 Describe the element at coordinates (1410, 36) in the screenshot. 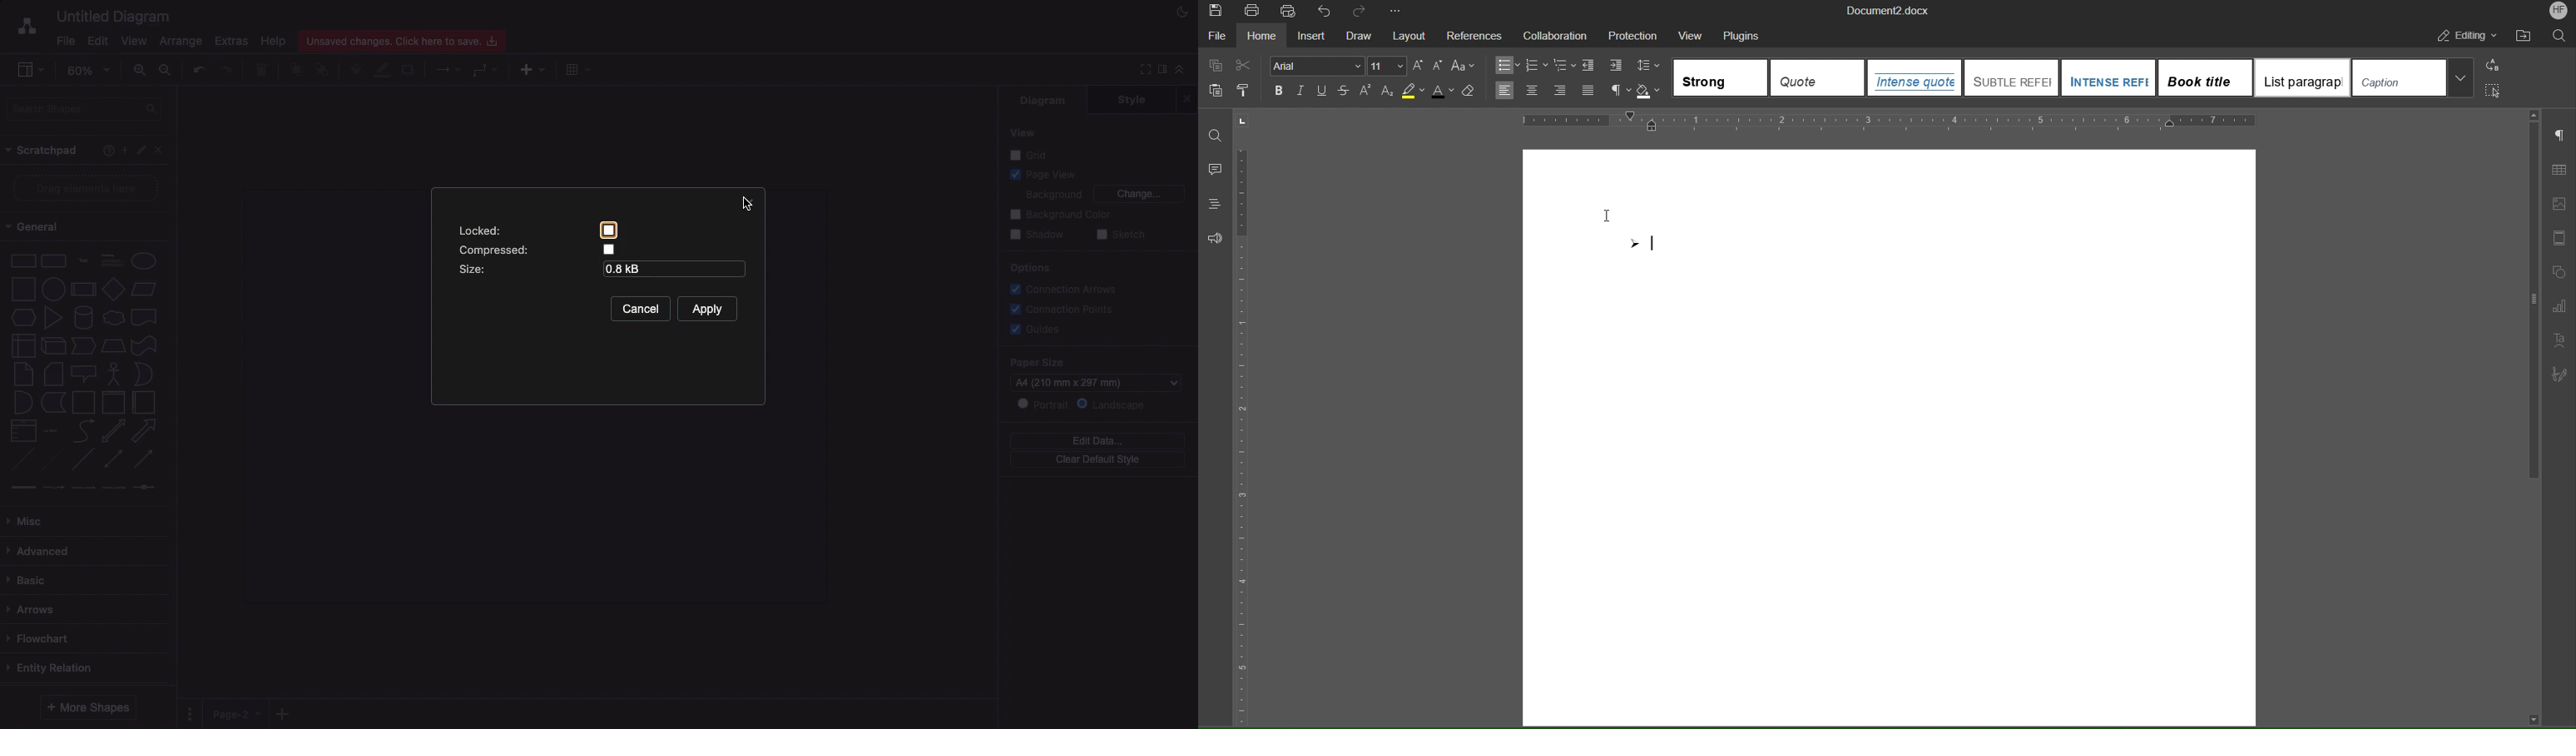

I see `Layout` at that location.